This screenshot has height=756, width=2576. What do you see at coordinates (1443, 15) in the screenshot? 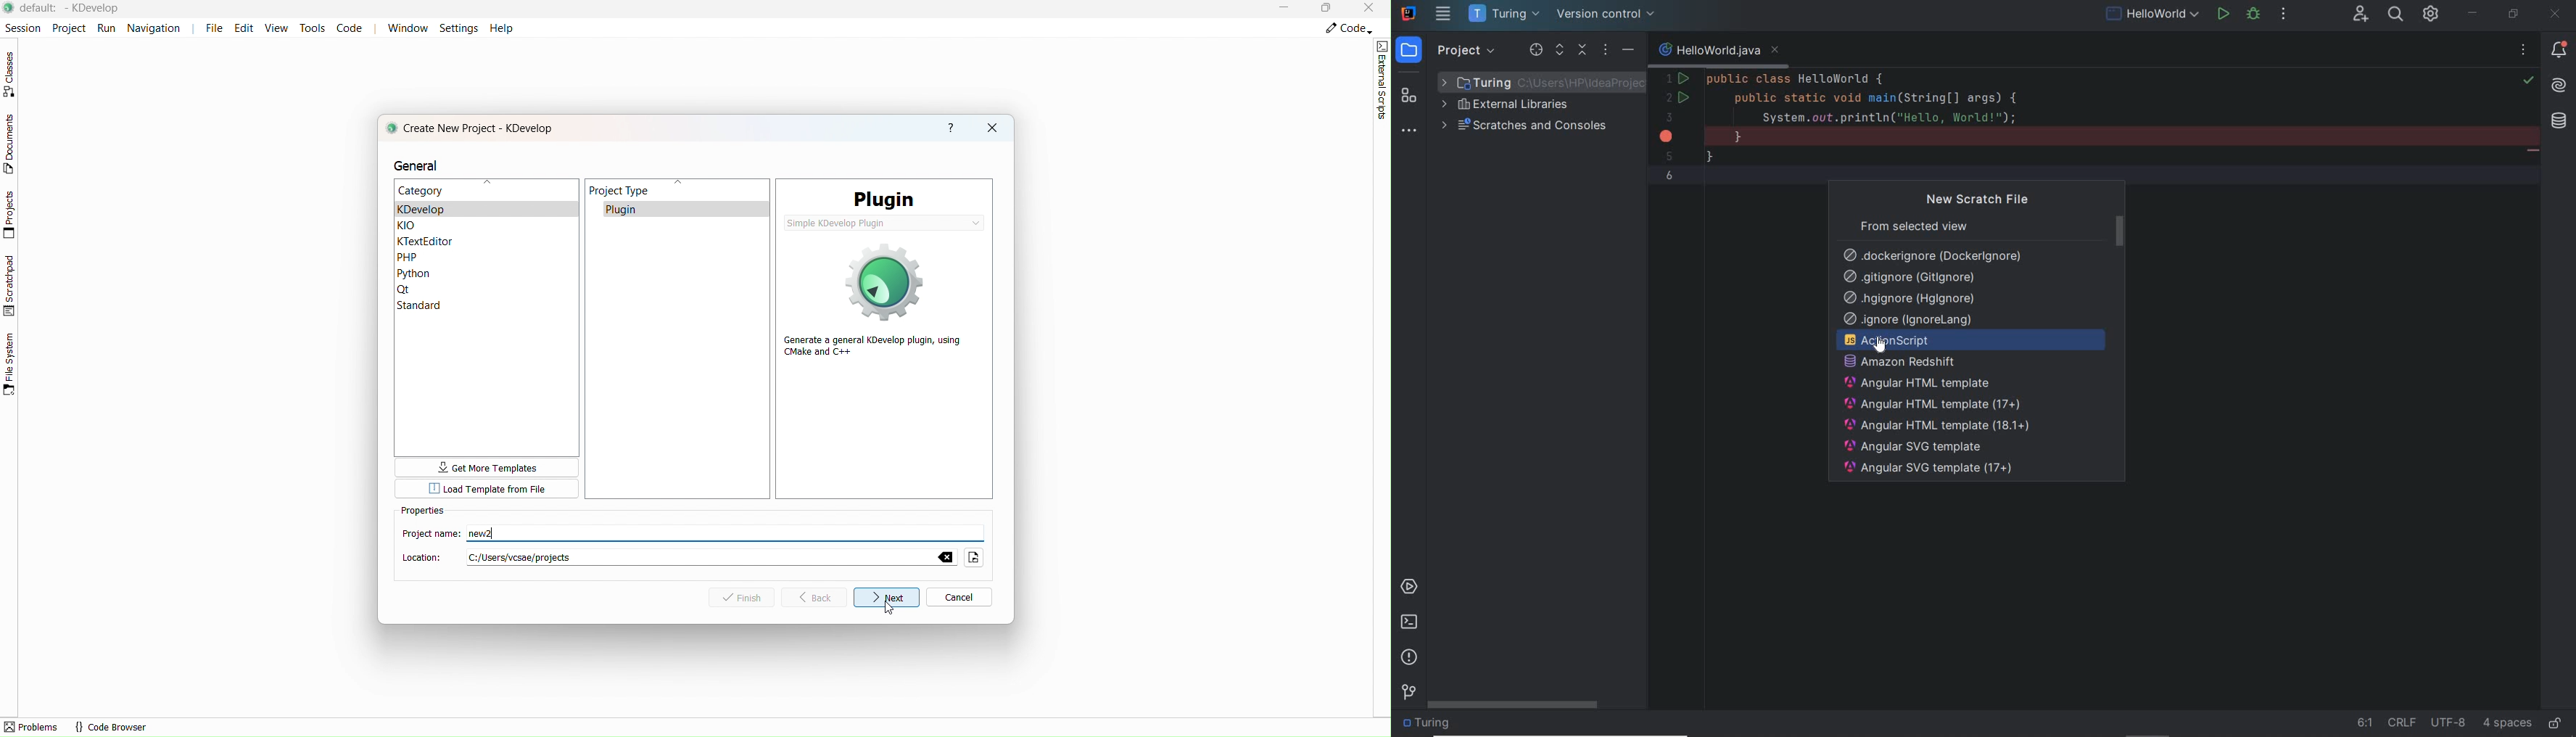
I see `main menu` at bounding box center [1443, 15].